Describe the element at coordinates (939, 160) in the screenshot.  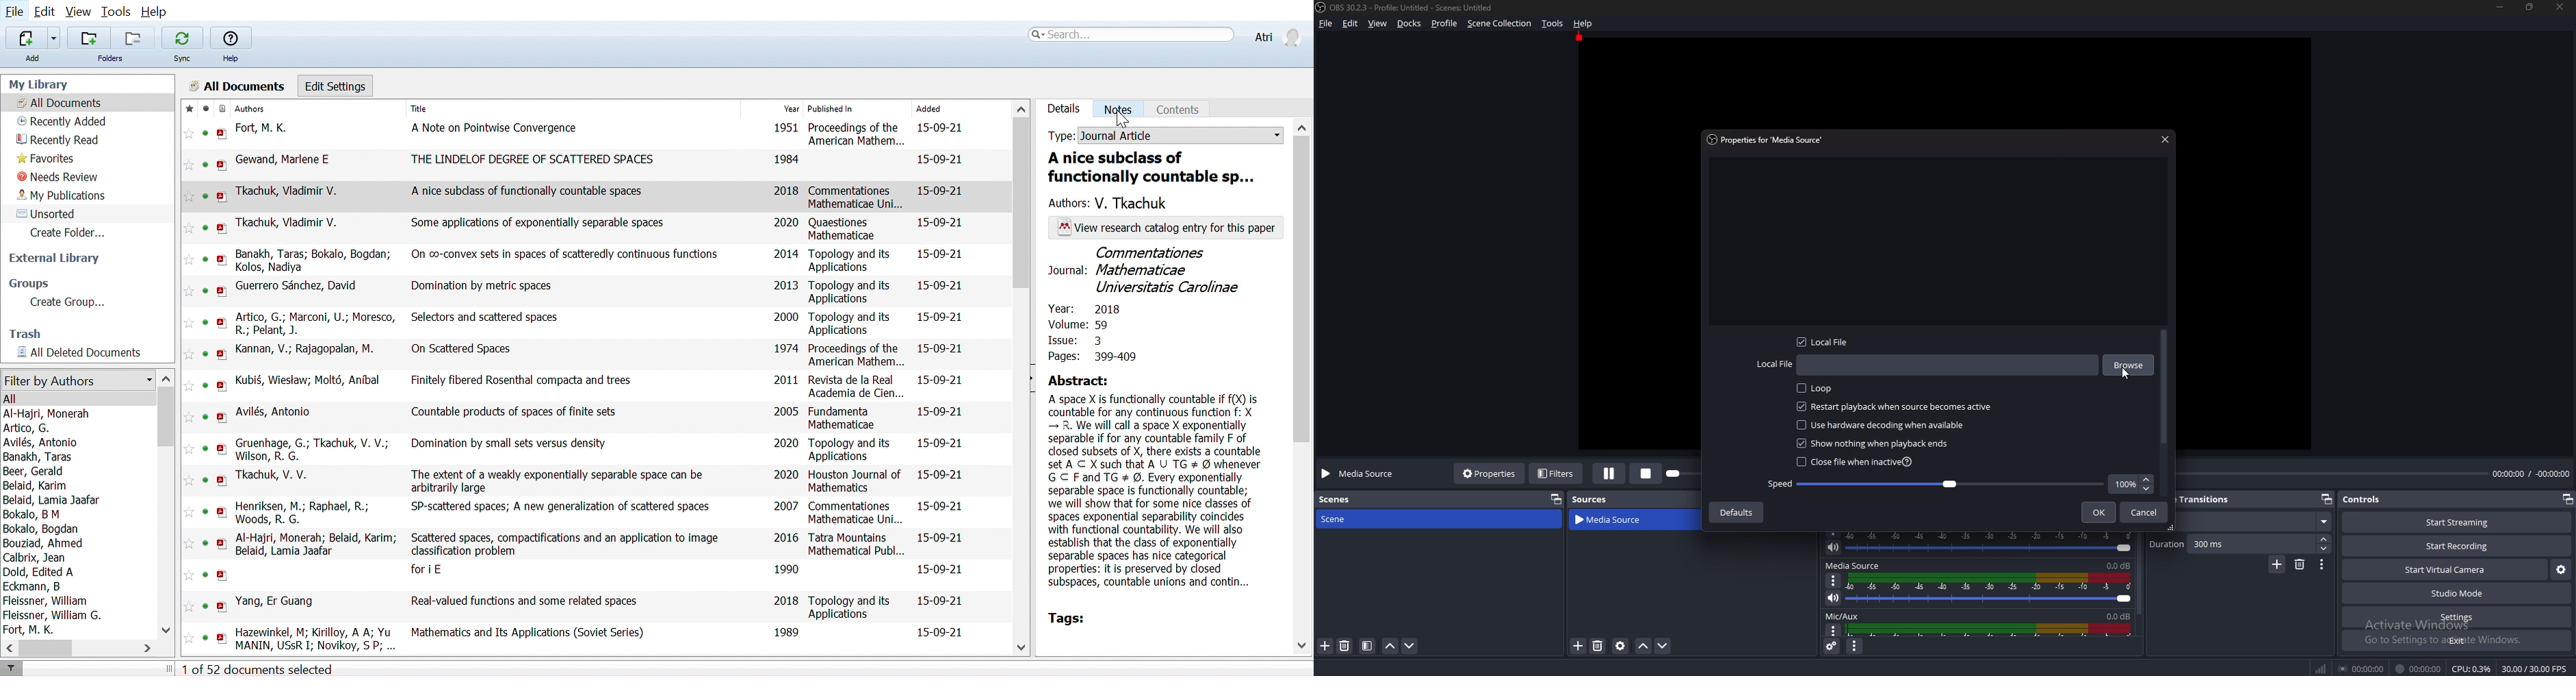
I see `15-09-21` at that location.